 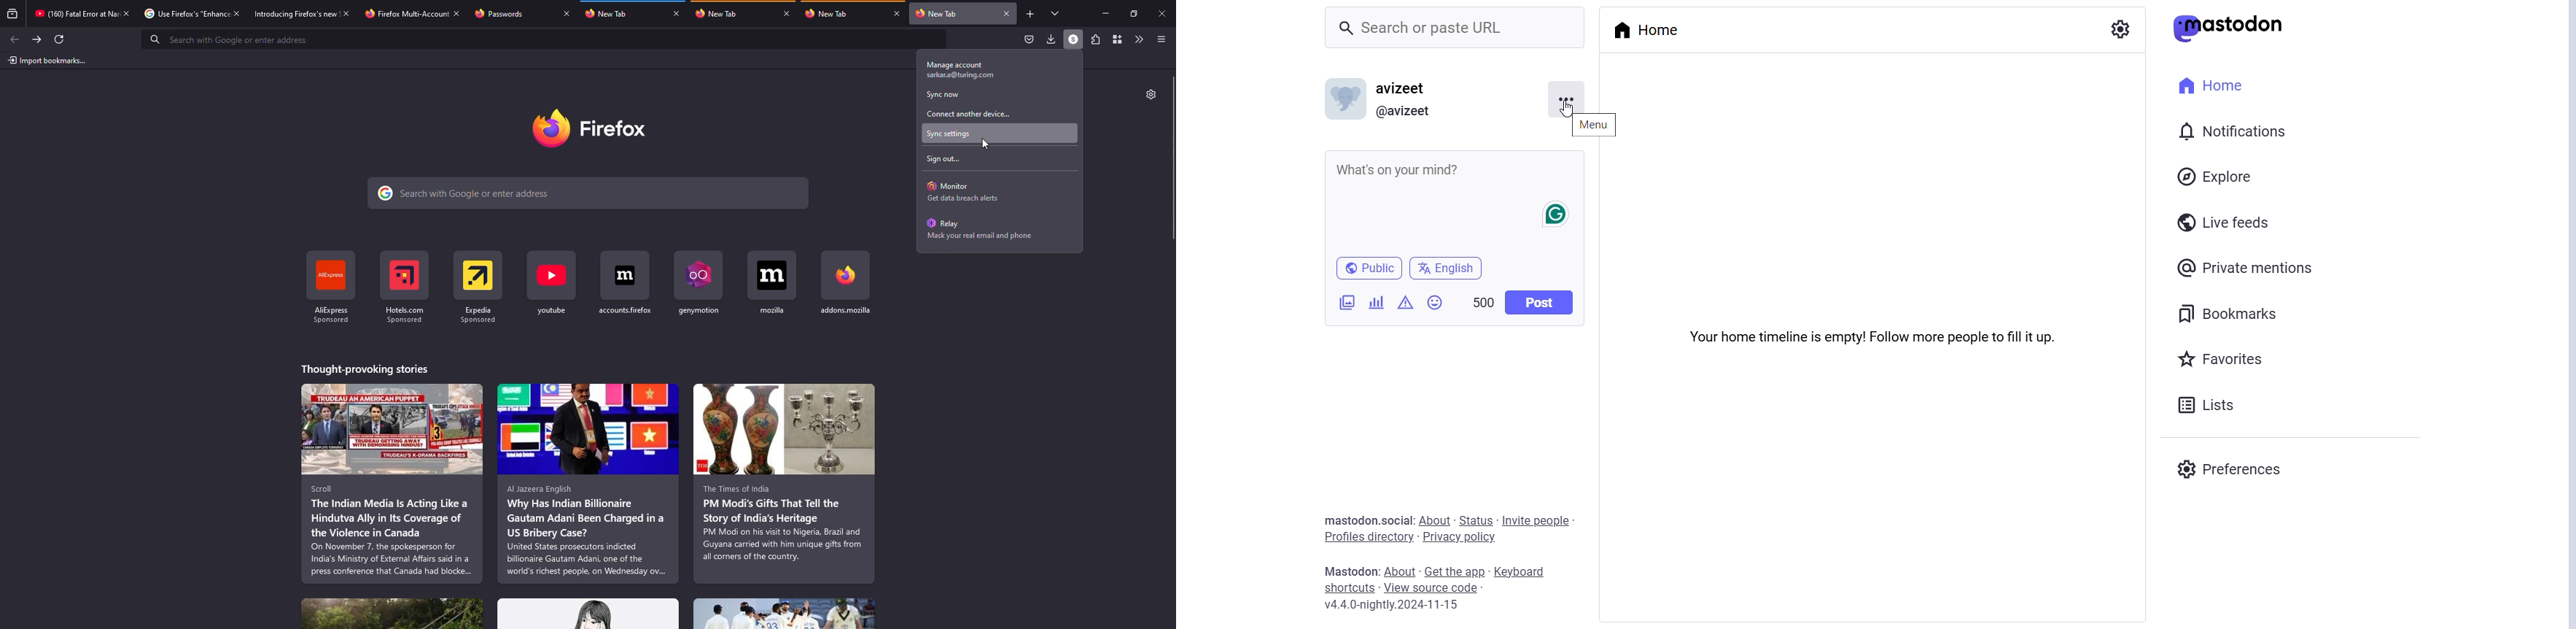 I want to click on tab, so click(x=67, y=12).